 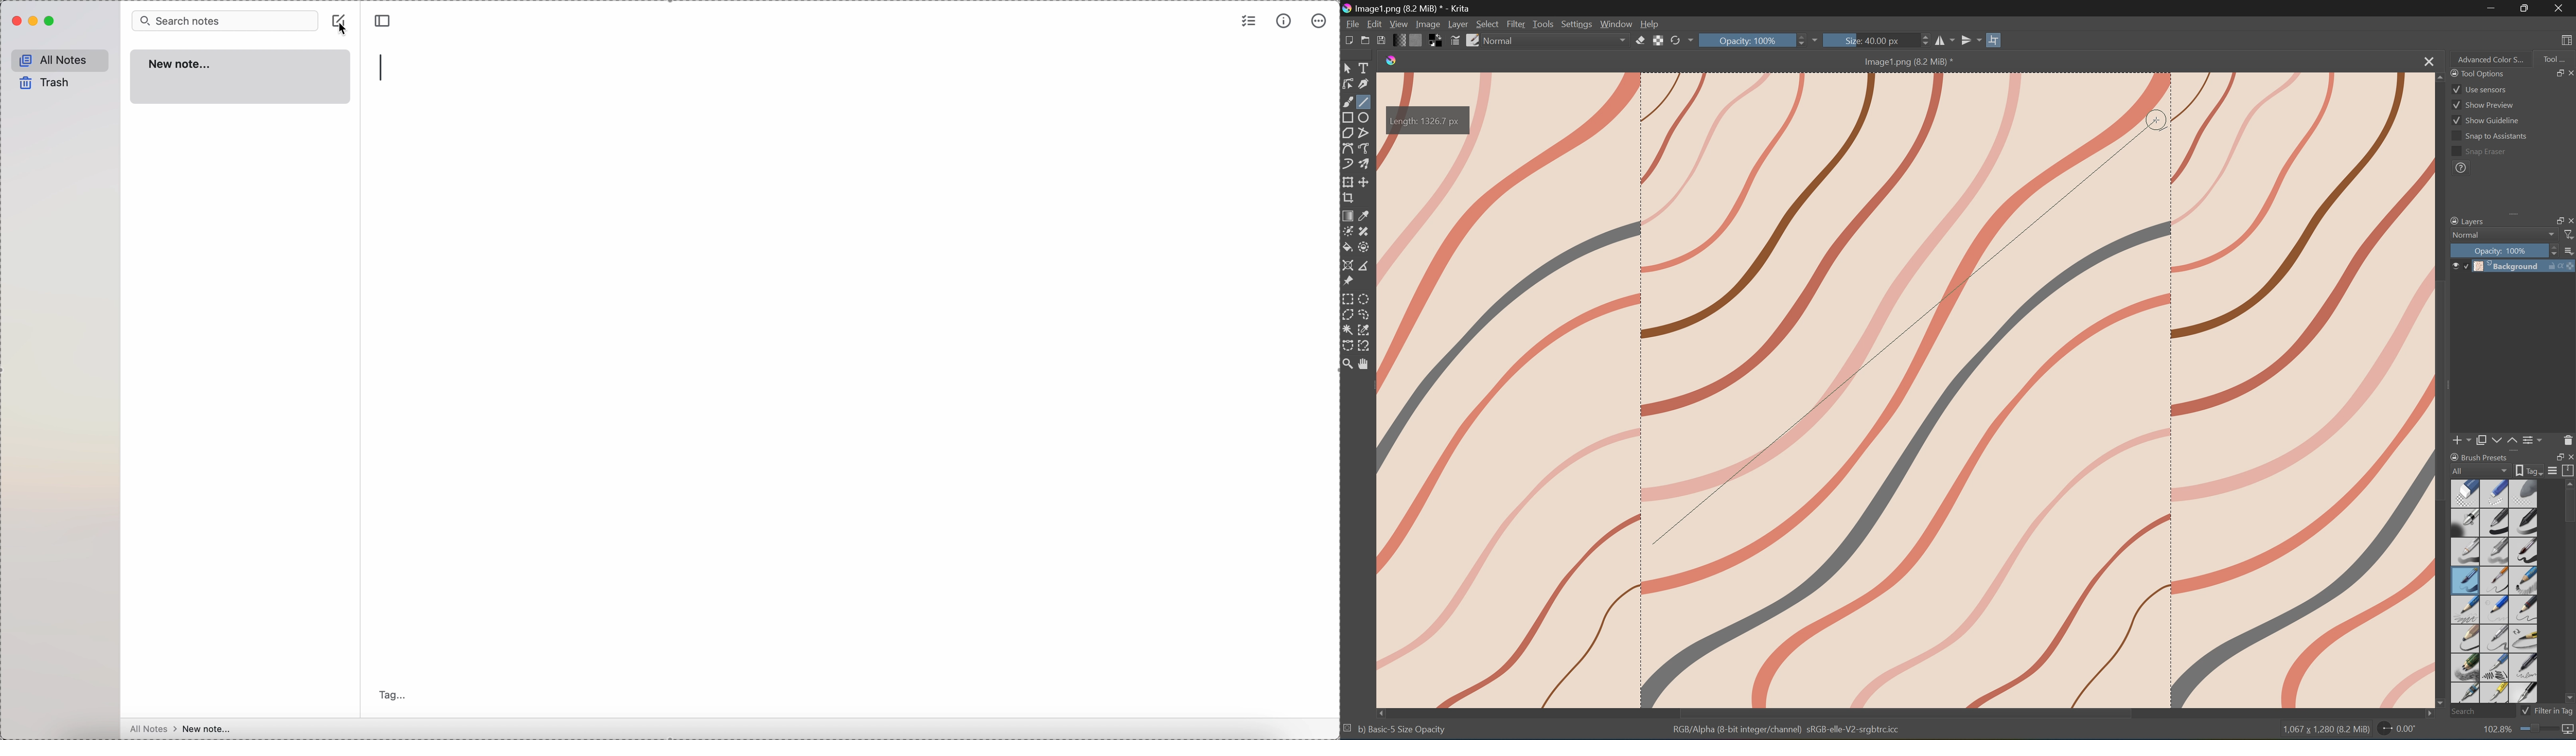 I want to click on Opacity: 100%, so click(x=1753, y=40).